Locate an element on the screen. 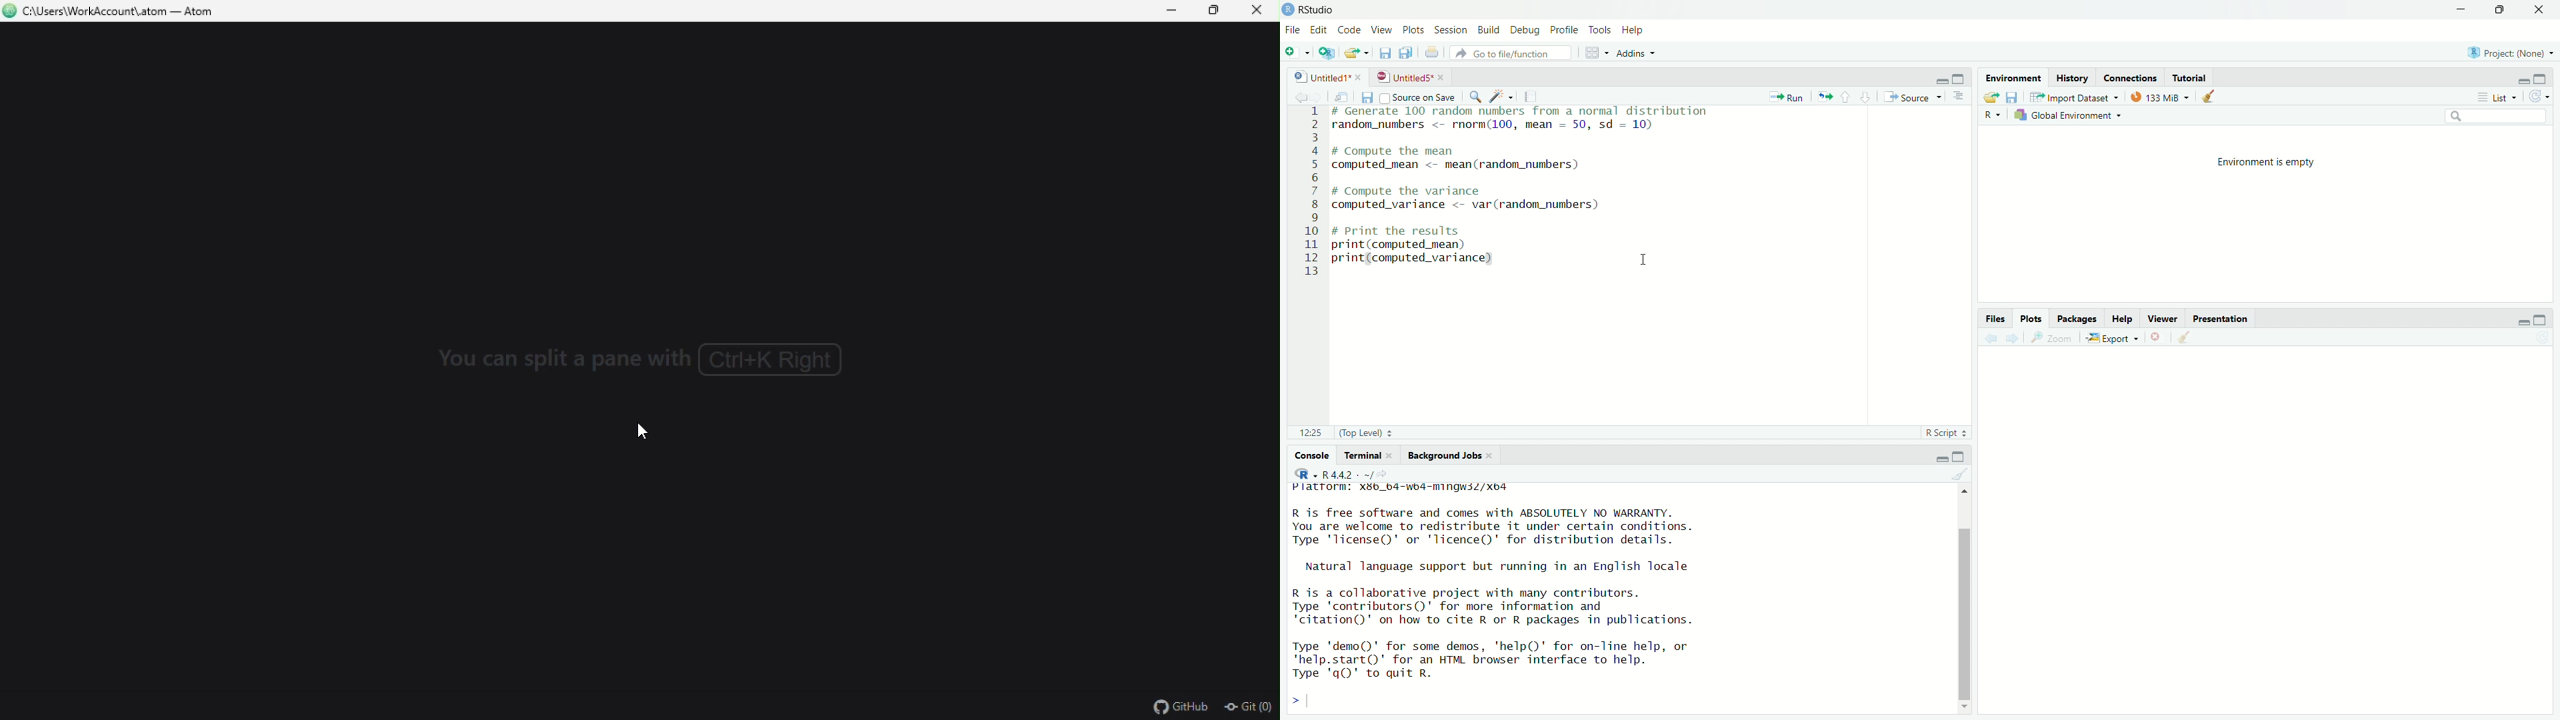  tutorial is located at coordinates (2190, 77).